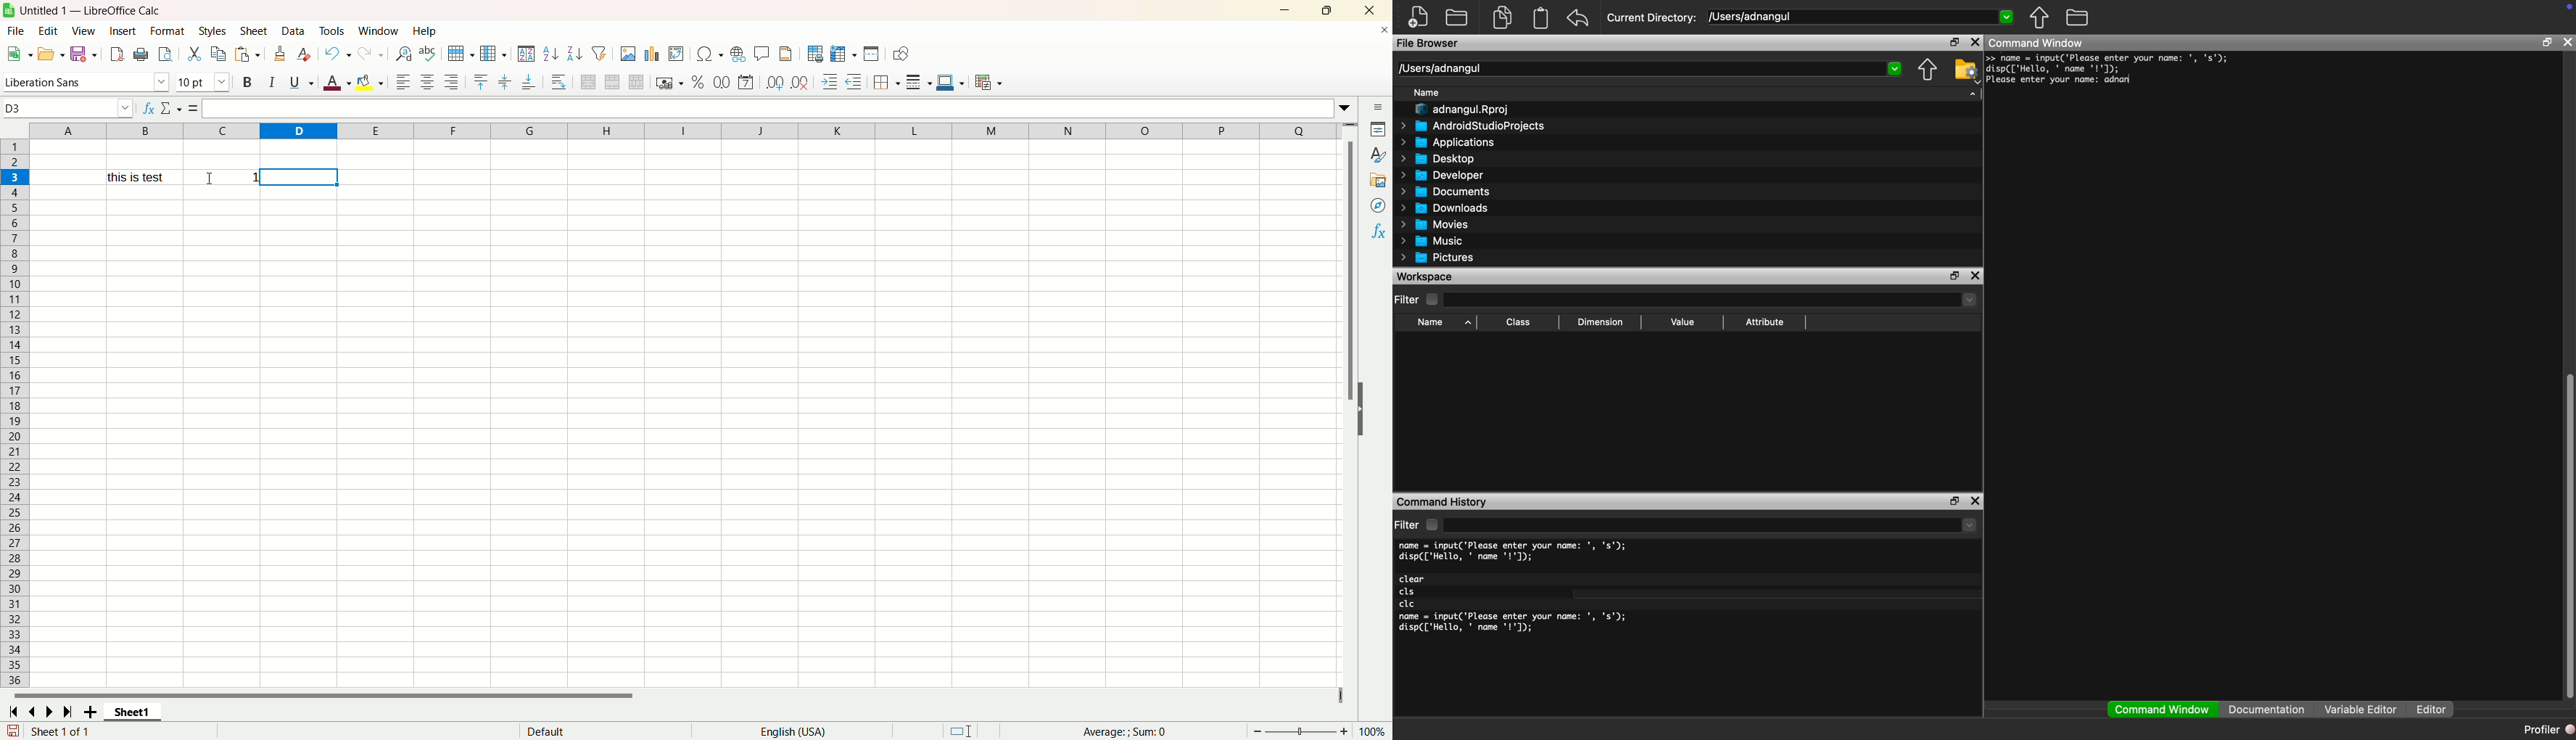 Image resolution: width=2576 pixels, height=756 pixels. I want to click on close document, so click(1384, 32).